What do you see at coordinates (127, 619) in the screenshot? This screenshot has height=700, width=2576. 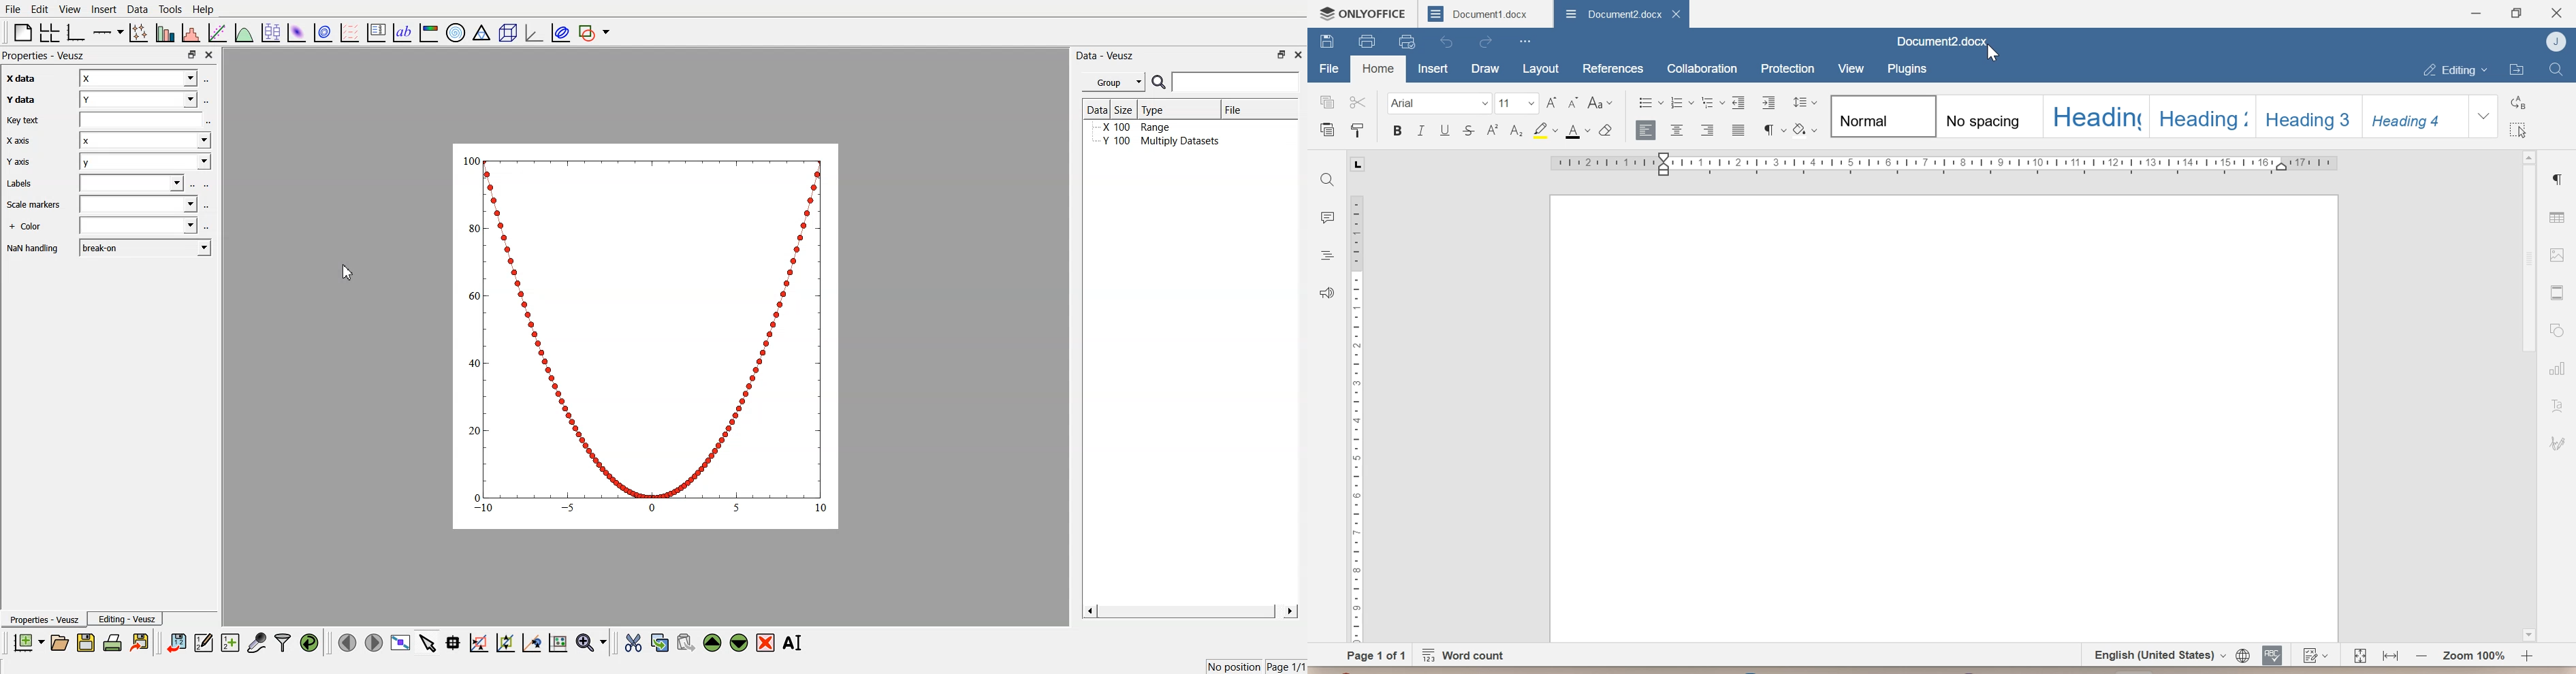 I see `Editing - Veusz` at bounding box center [127, 619].